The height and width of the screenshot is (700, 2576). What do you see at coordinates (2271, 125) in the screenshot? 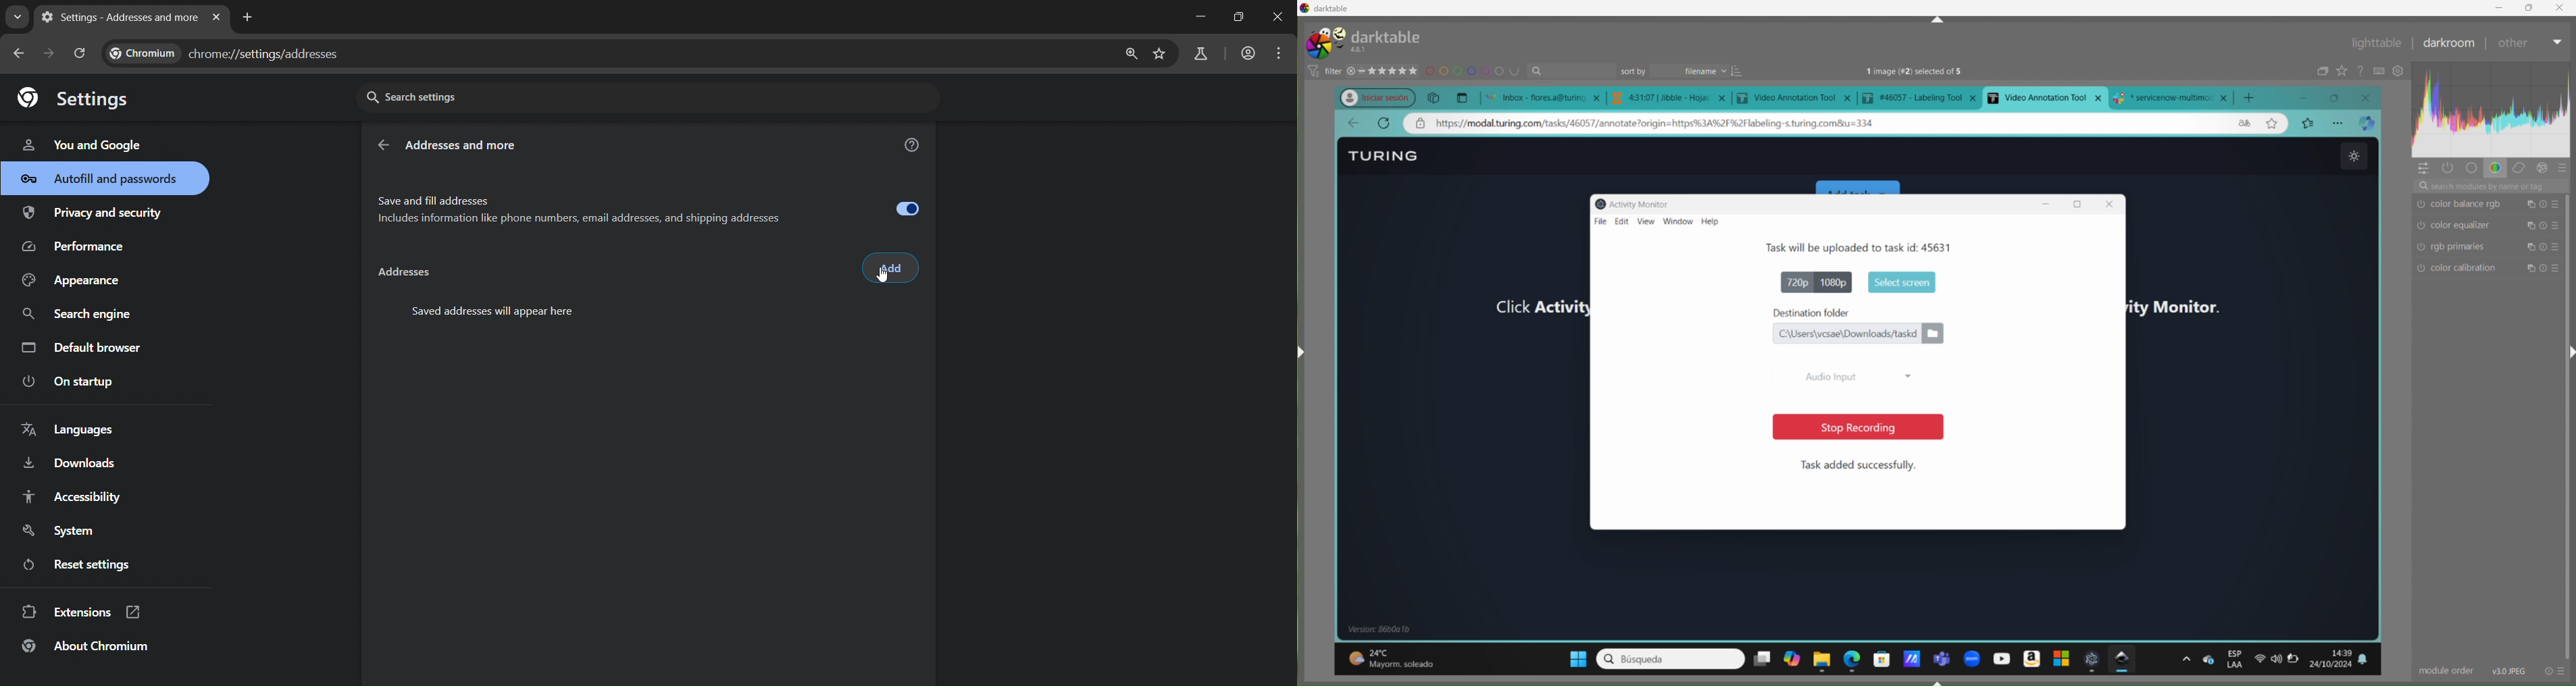
I see `star page` at bounding box center [2271, 125].